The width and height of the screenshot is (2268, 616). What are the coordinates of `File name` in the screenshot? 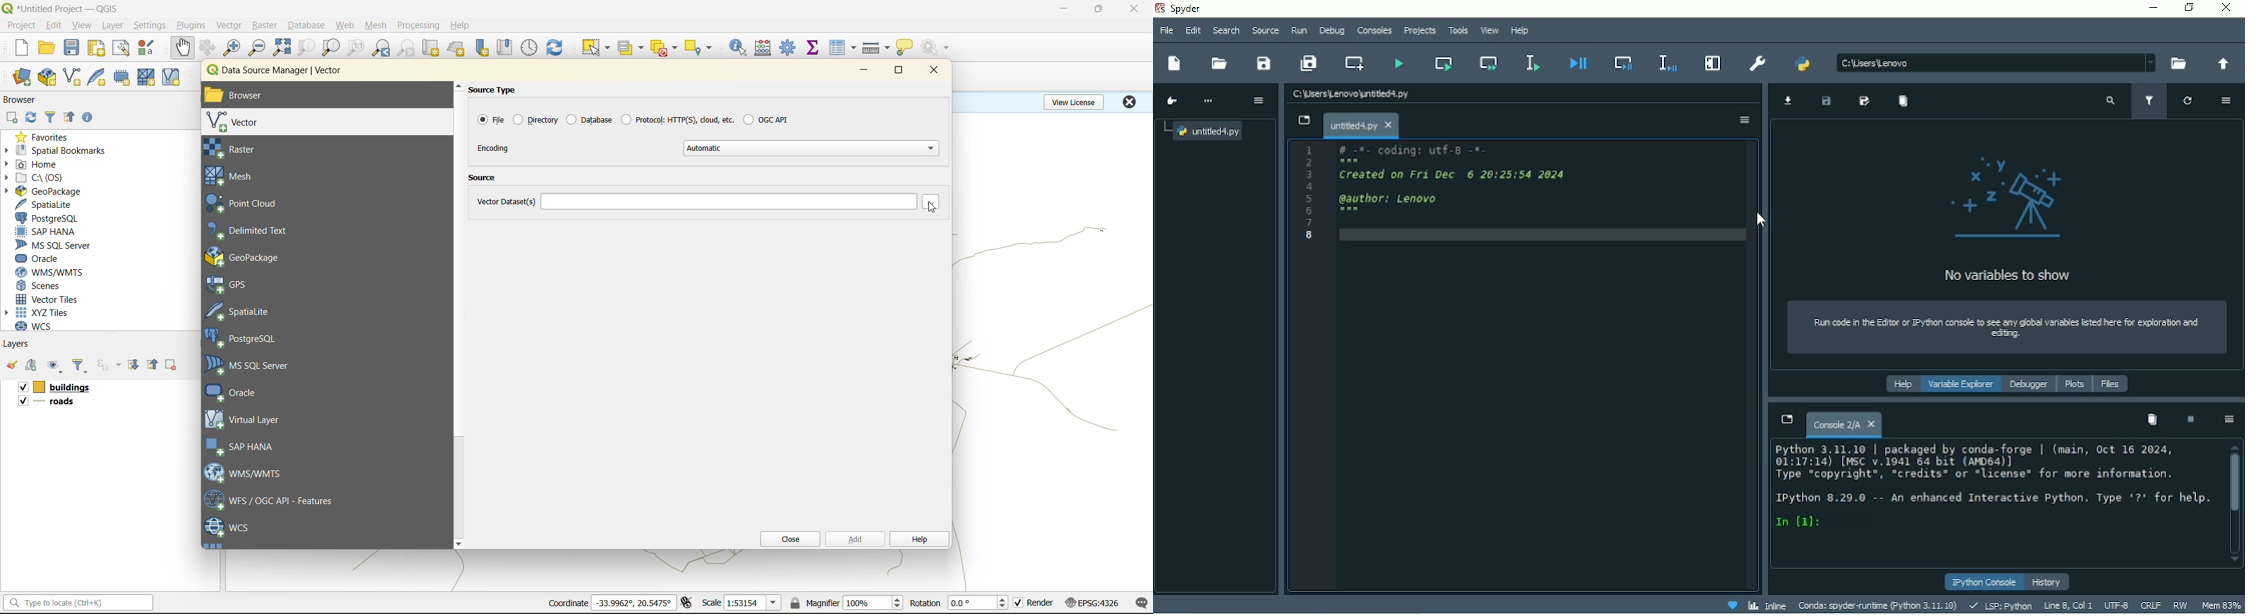 It's located at (1205, 131).